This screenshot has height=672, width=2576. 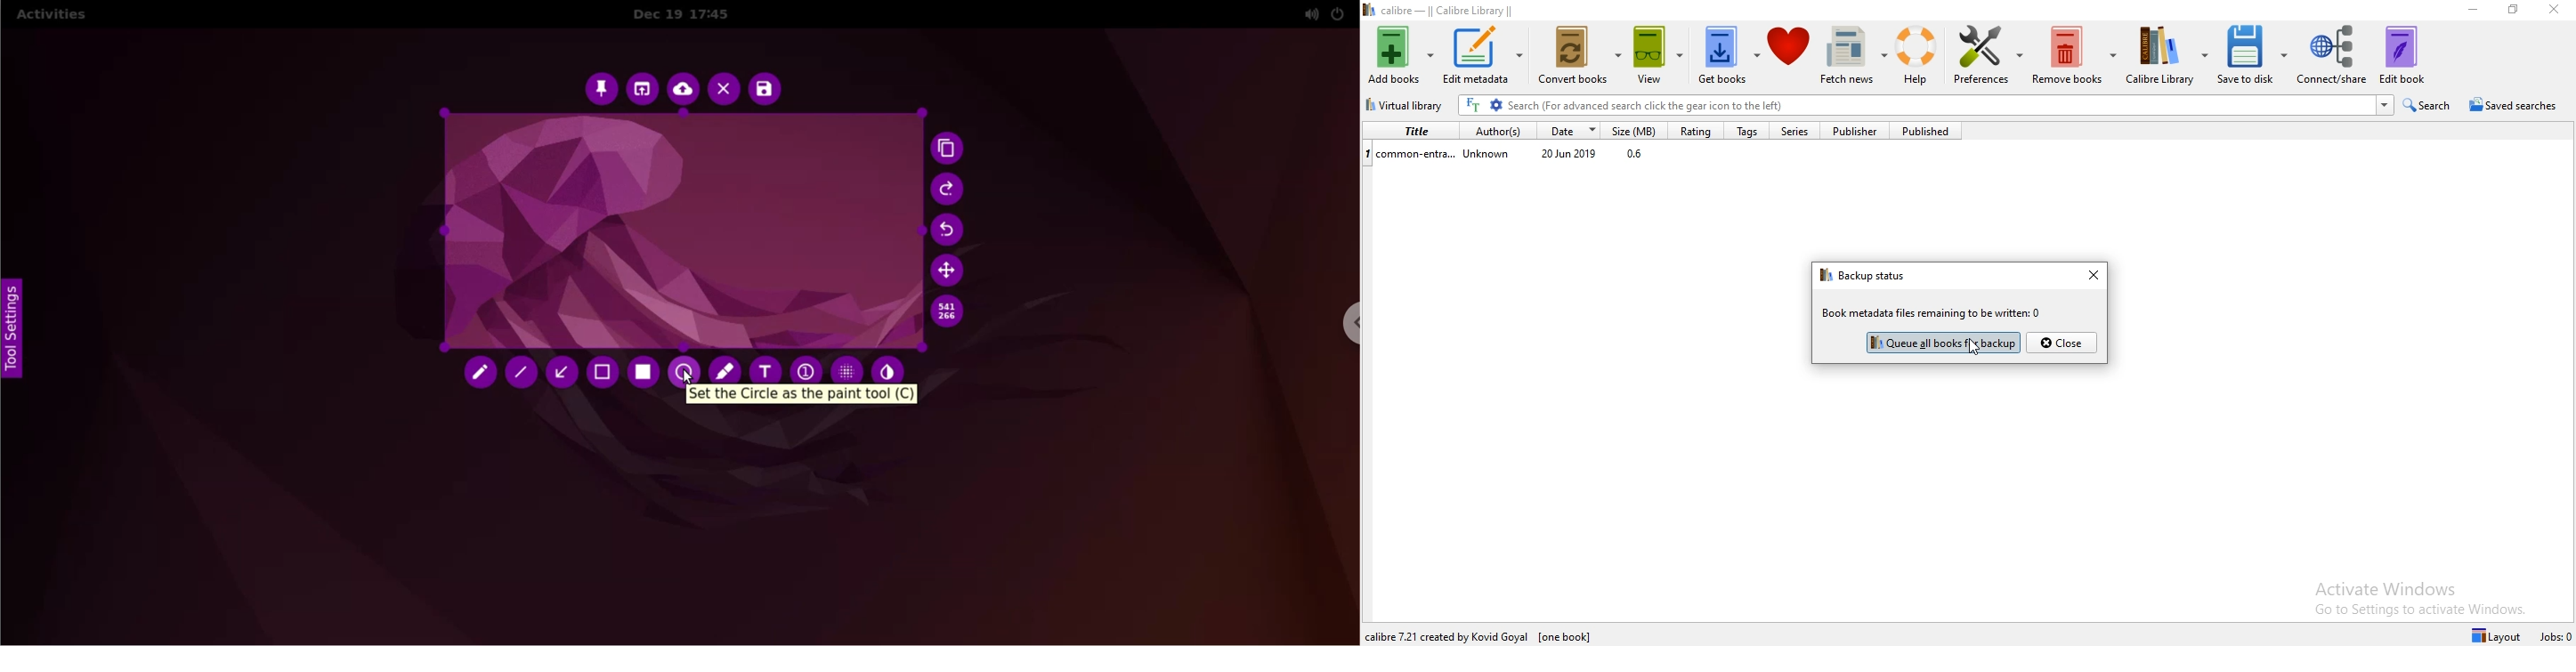 I want to click on Jobs: 0, so click(x=2556, y=637).